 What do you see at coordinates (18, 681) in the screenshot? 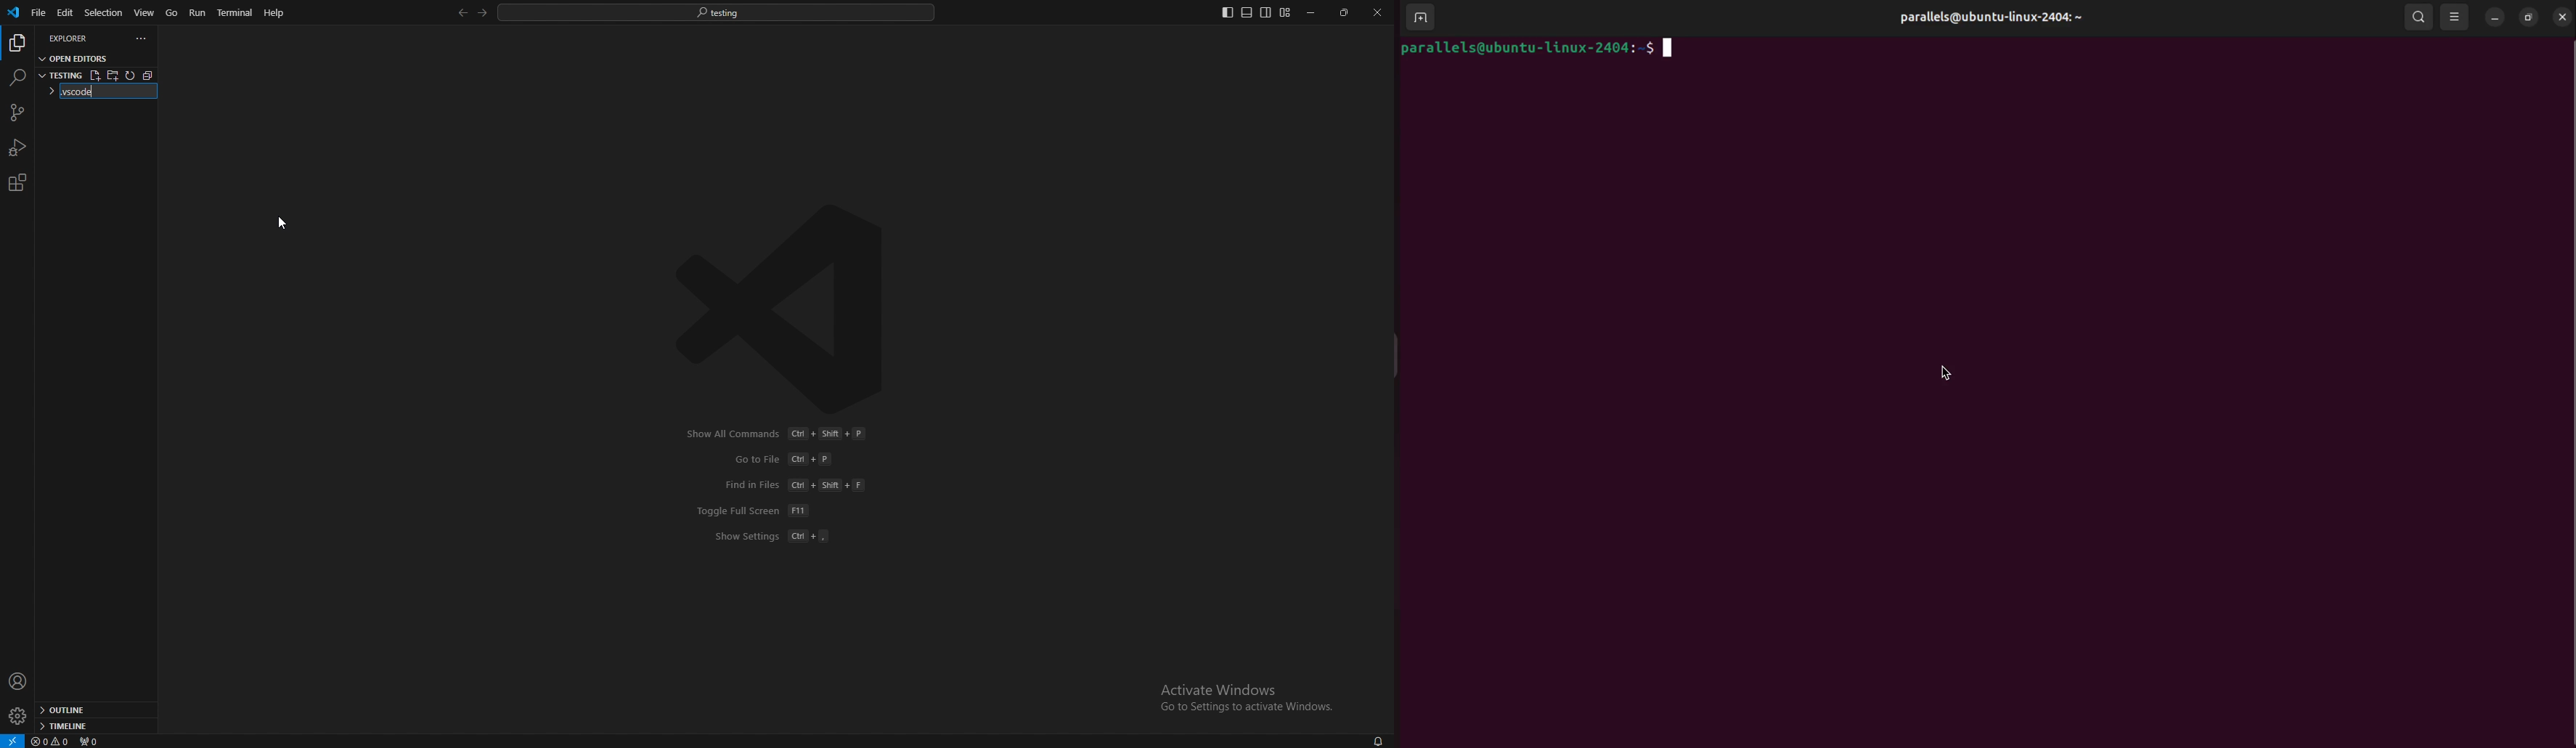
I see `profile` at bounding box center [18, 681].